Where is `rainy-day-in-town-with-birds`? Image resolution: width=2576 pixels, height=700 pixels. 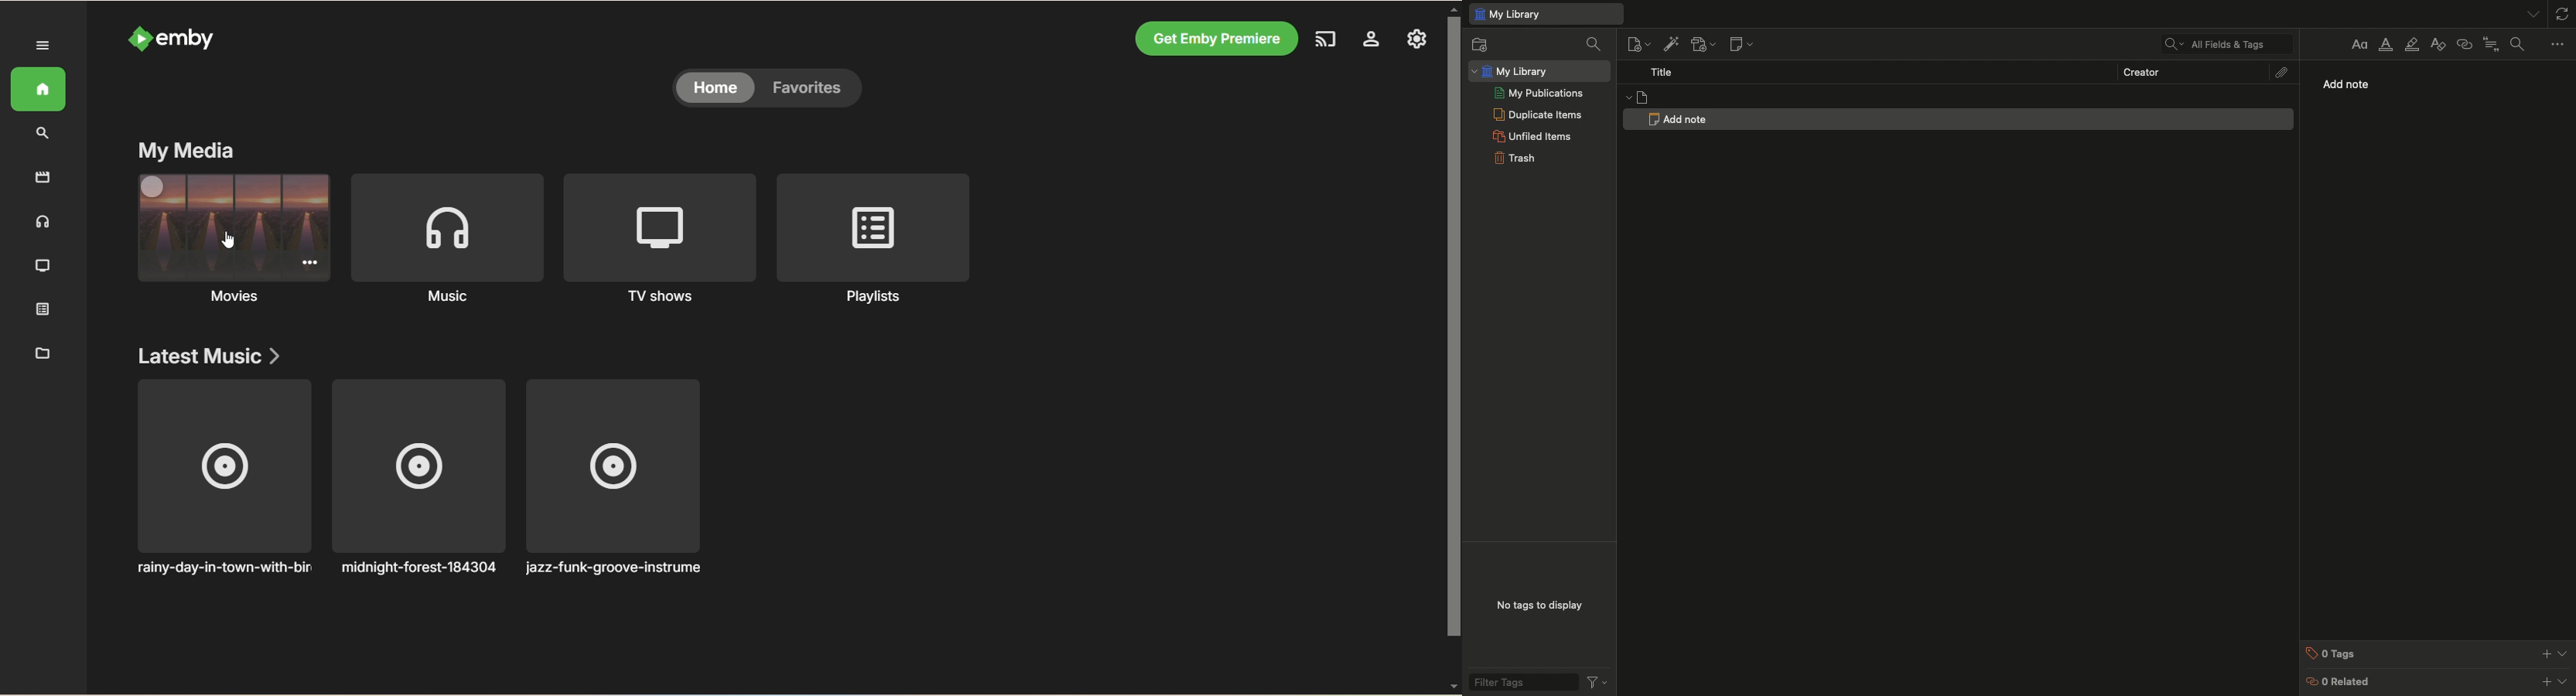 rainy-day-in-town-with-birds is located at coordinates (222, 480).